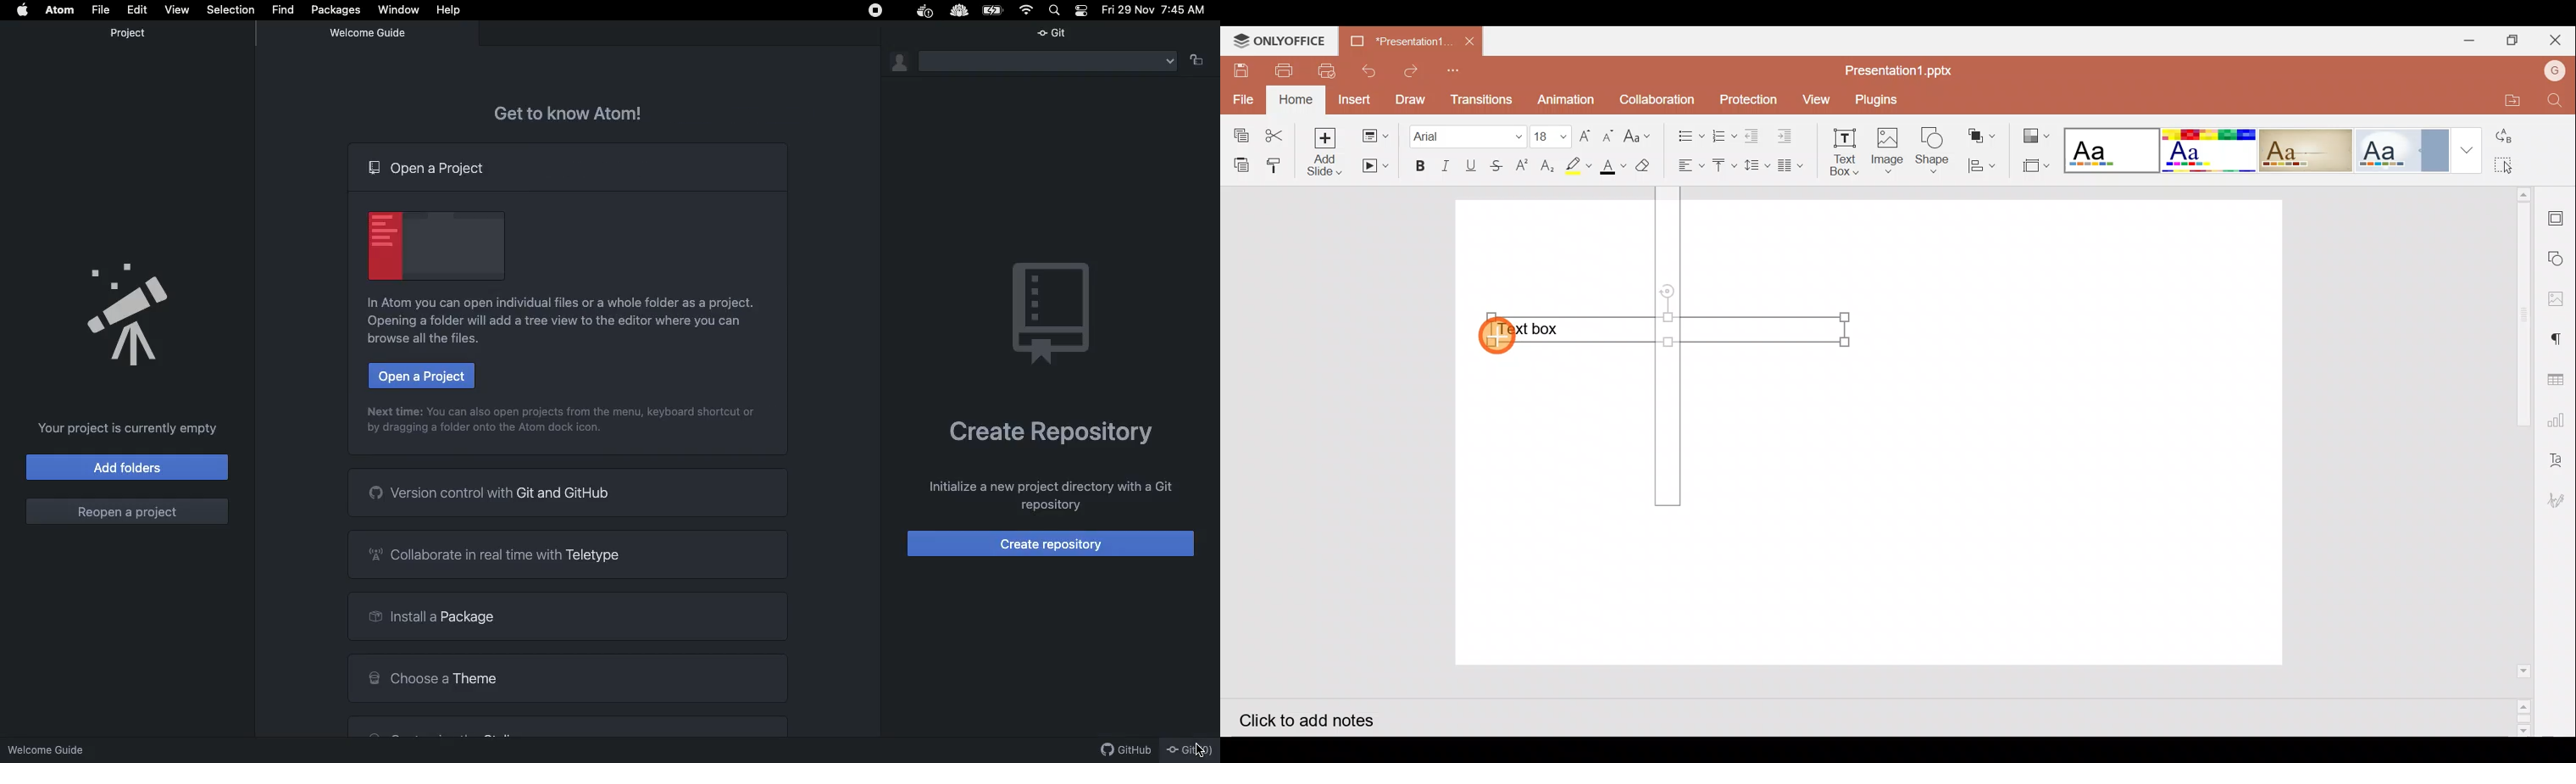  What do you see at coordinates (1325, 71) in the screenshot?
I see `Quick print` at bounding box center [1325, 71].